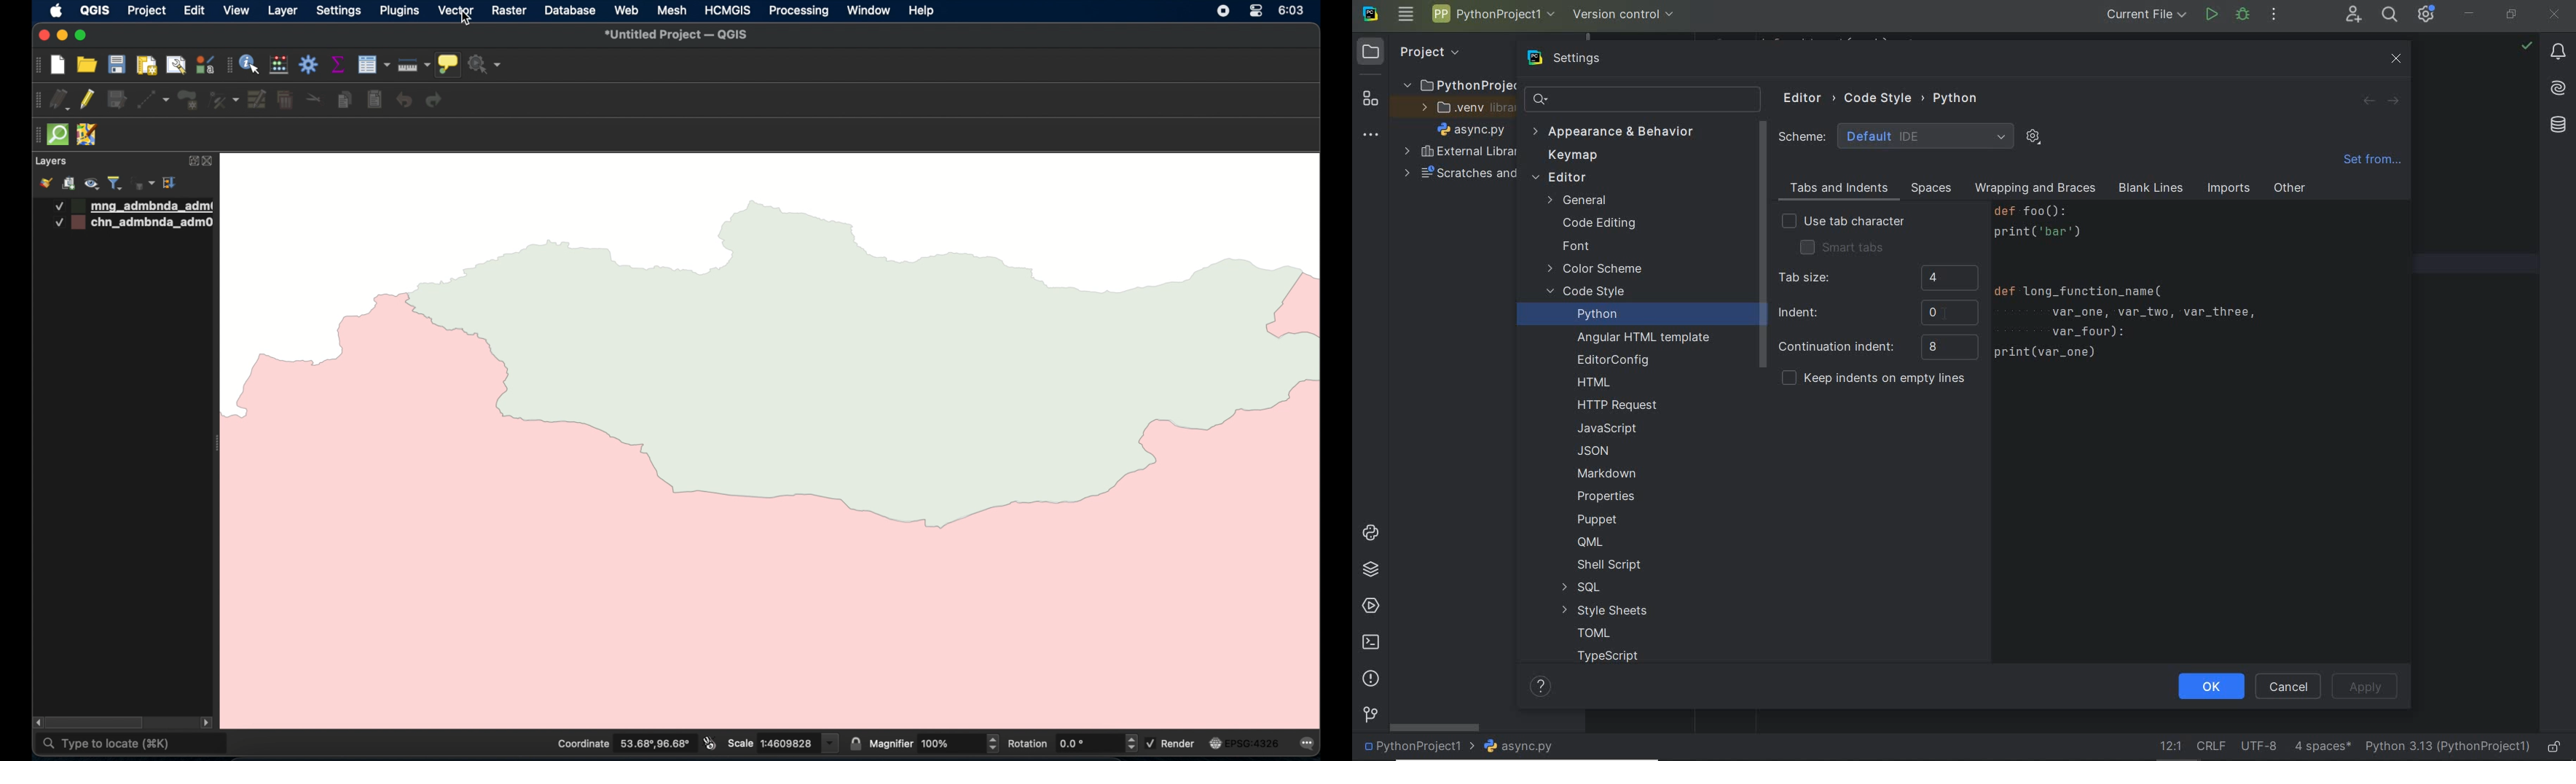  I want to click on search settings, so click(1644, 99).